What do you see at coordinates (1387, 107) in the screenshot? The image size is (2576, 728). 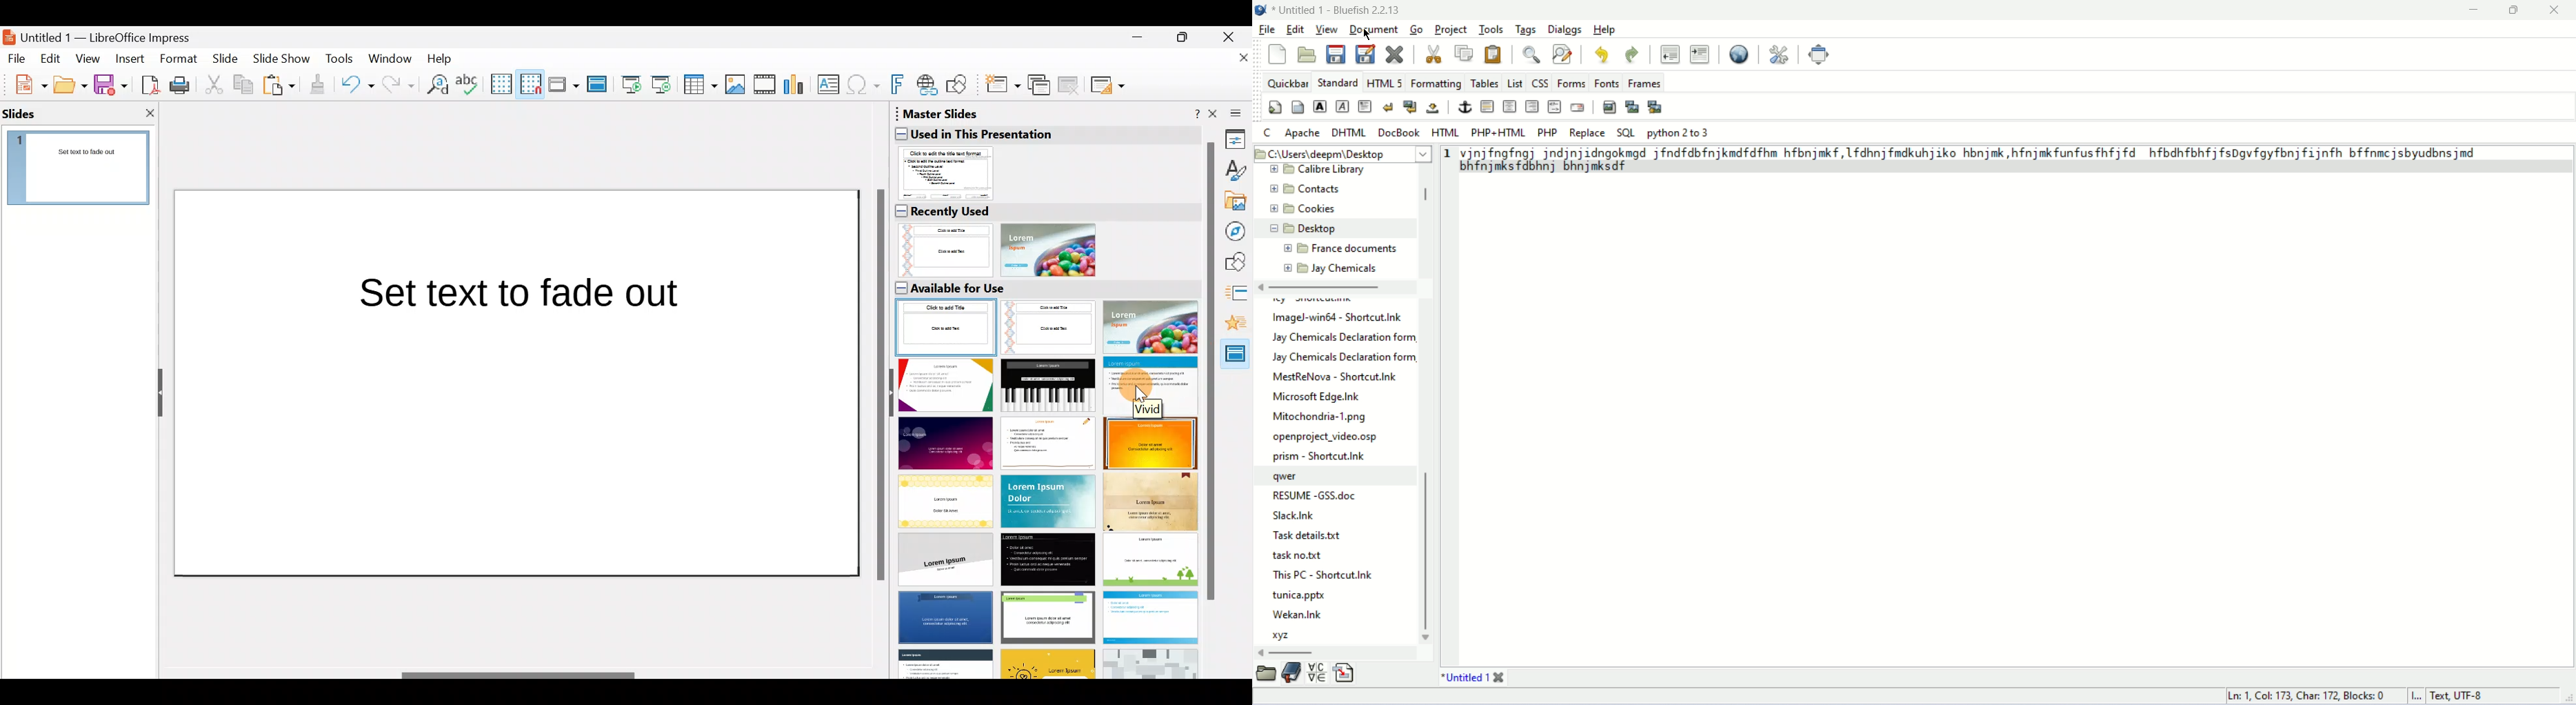 I see `break` at bounding box center [1387, 107].